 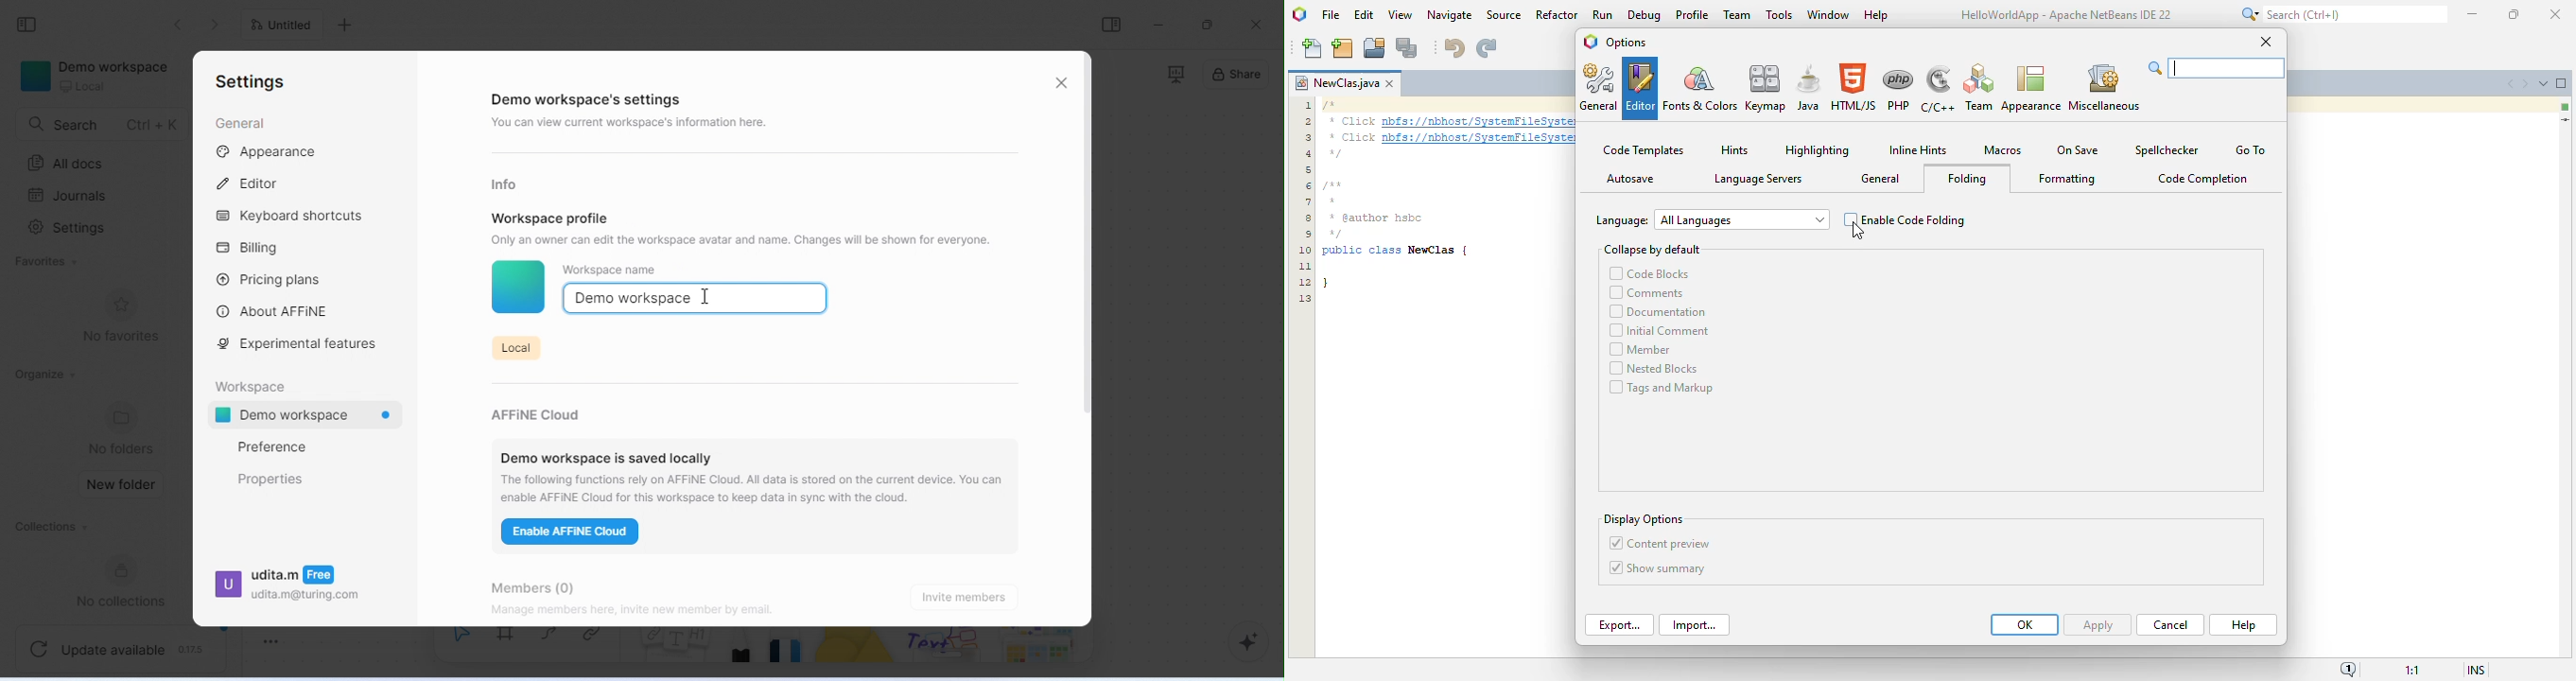 What do you see at coordinates (1700, 86) in the screenshot?
I see `fonts & color` at bounding box center [1700, 86].